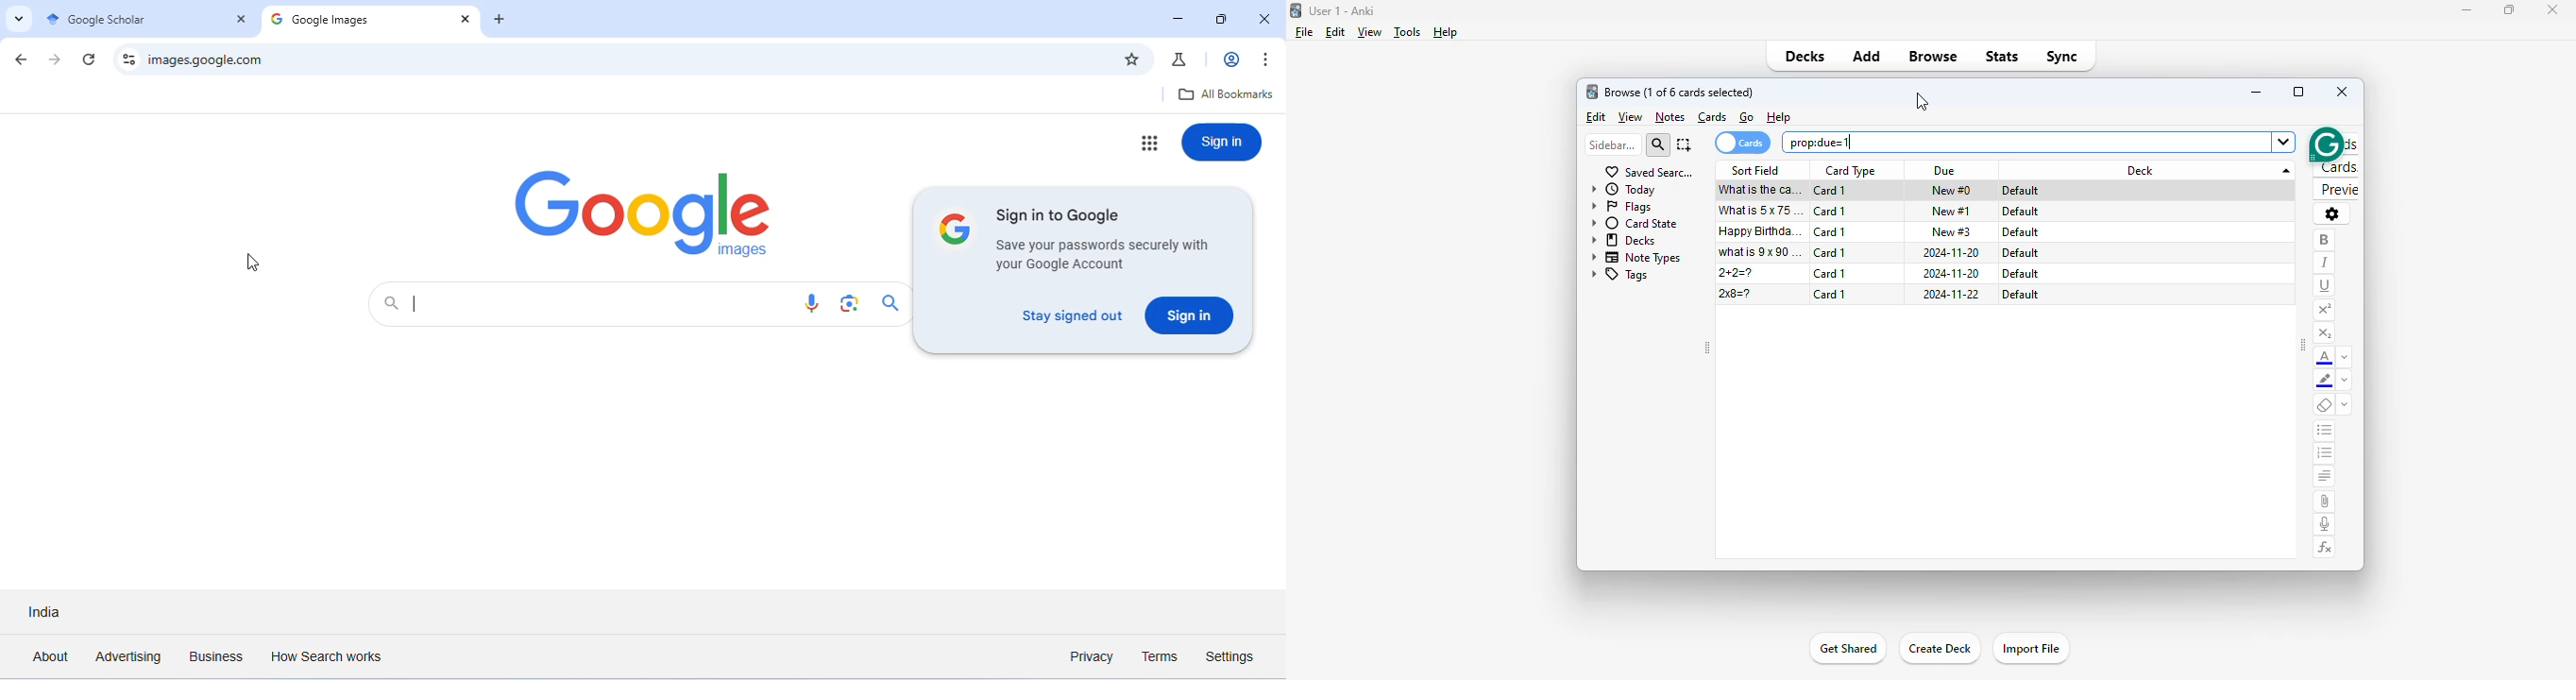 Image resolution: width=2576 pixels, height=700 pixels. What do you see at coordinates (253, 262) in the screenshot?
I see `cursor movement` at bounding box center [253, 262].